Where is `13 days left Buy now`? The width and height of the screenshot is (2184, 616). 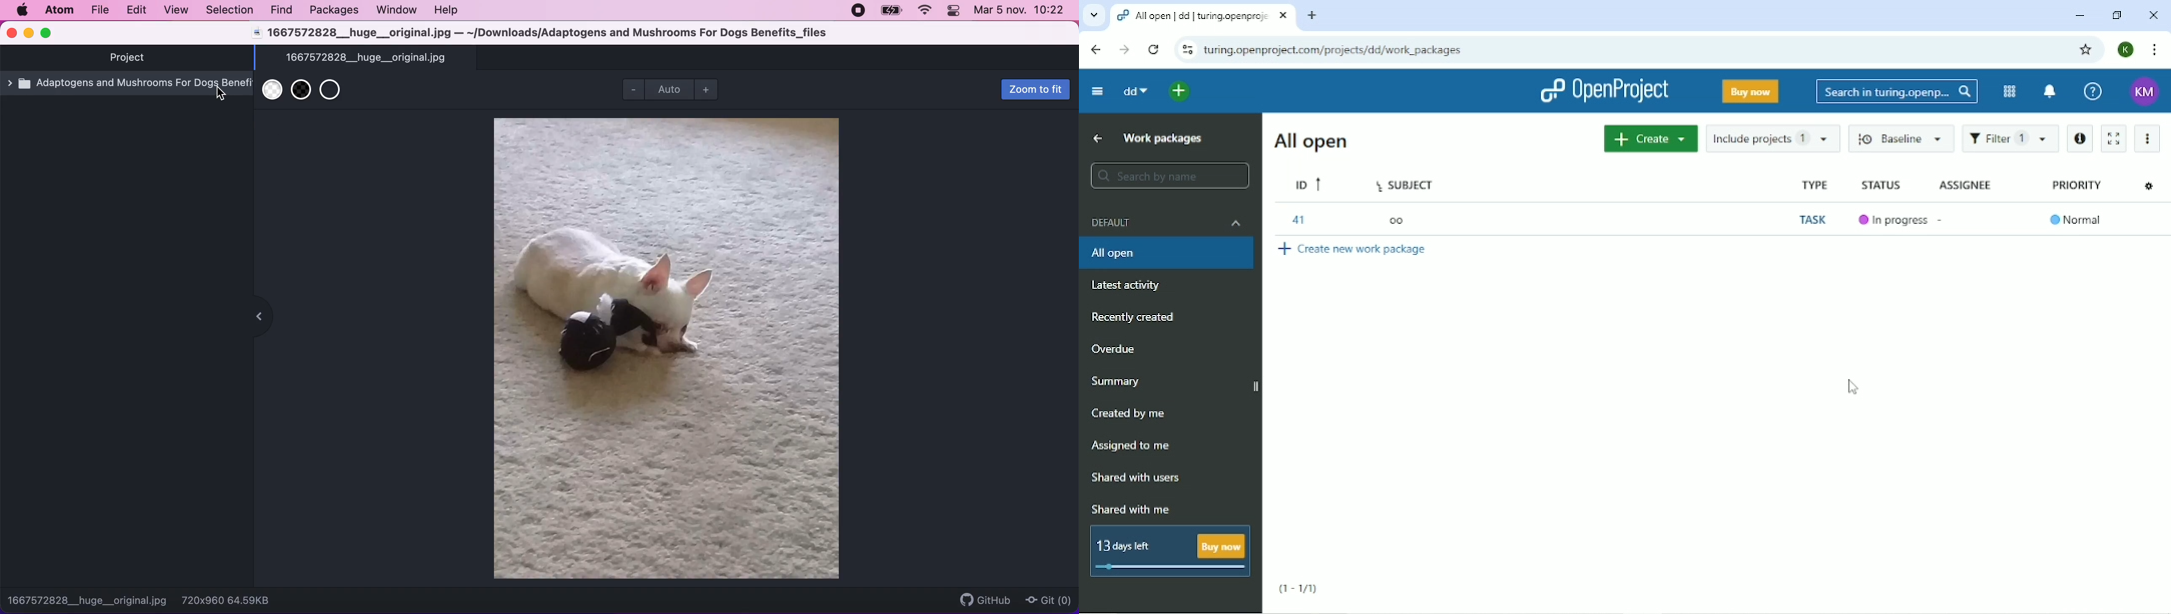 13 days left Buy now is located at coordinates (1171, 551).